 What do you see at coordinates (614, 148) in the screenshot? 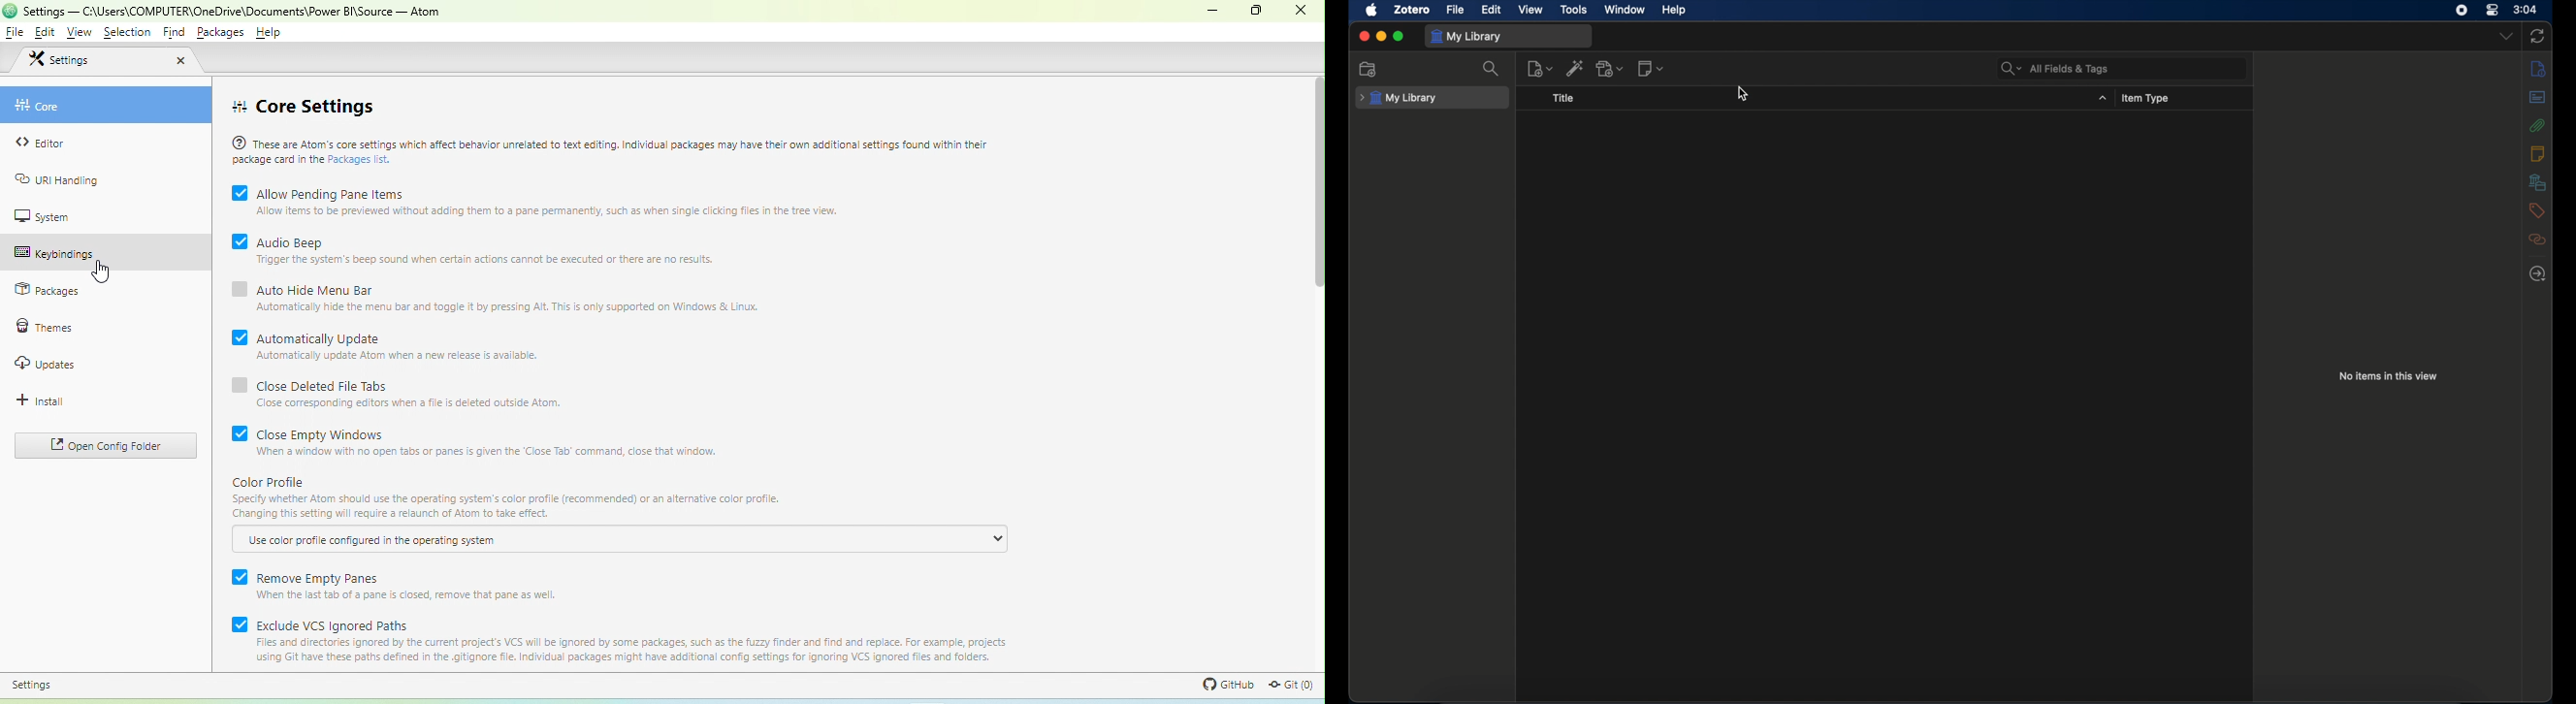
I see `® These are Atoms core settings which affect behavior unrelated to text eqting. Individual packages may have ther own additional settings found within their
‘package card in the Packages list.` at bounding box center [614, 148].